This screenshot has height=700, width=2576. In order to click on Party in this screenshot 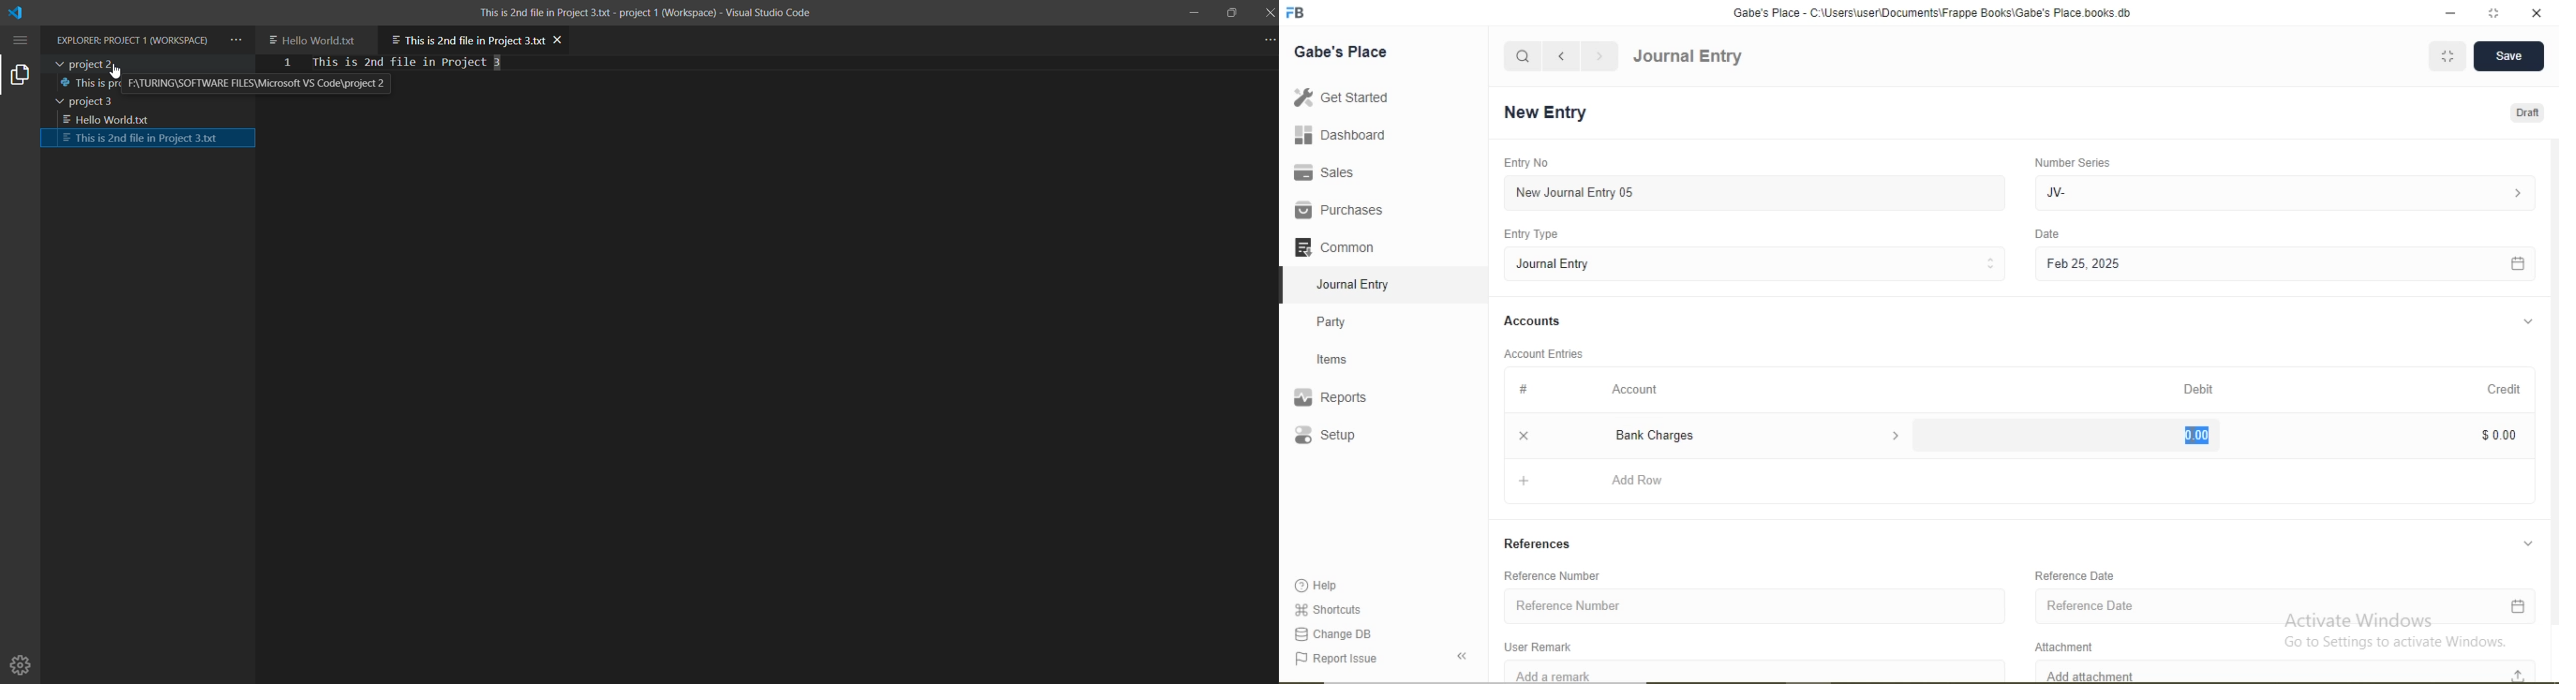, I will do `click(1345, 320)`.